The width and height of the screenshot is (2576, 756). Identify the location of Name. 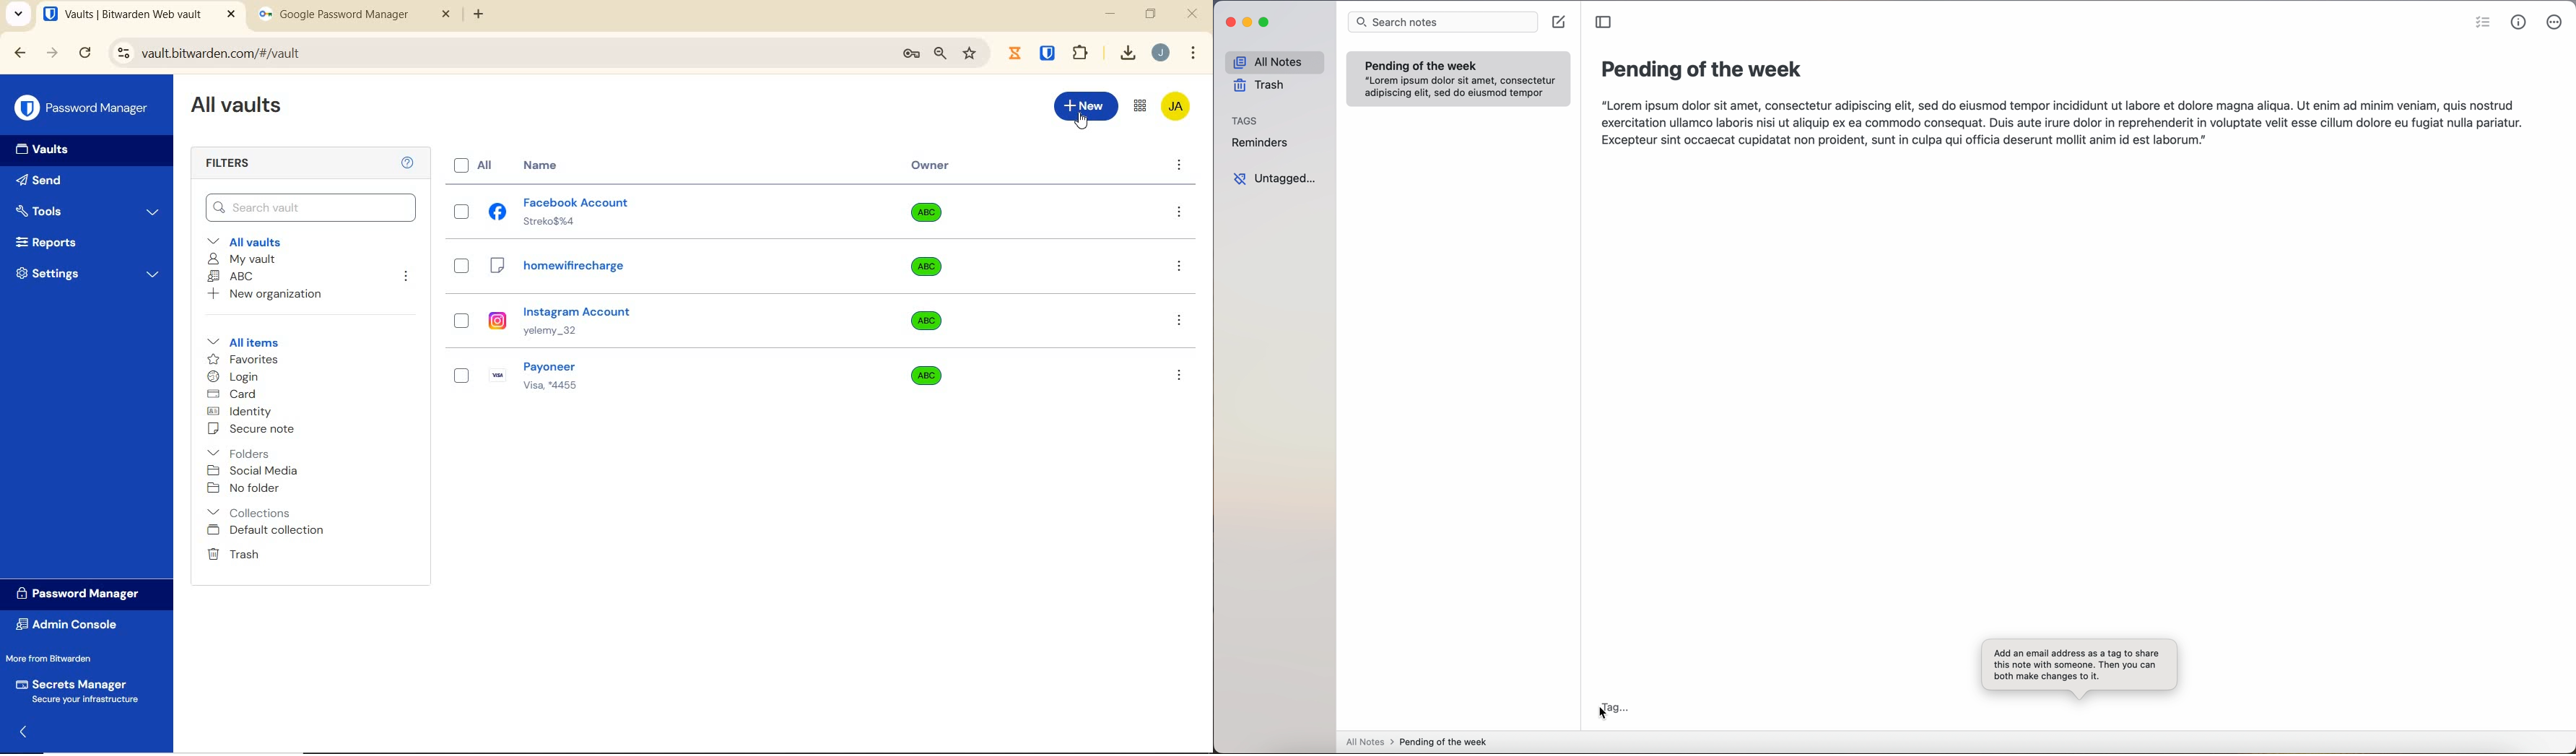
(545, 166).